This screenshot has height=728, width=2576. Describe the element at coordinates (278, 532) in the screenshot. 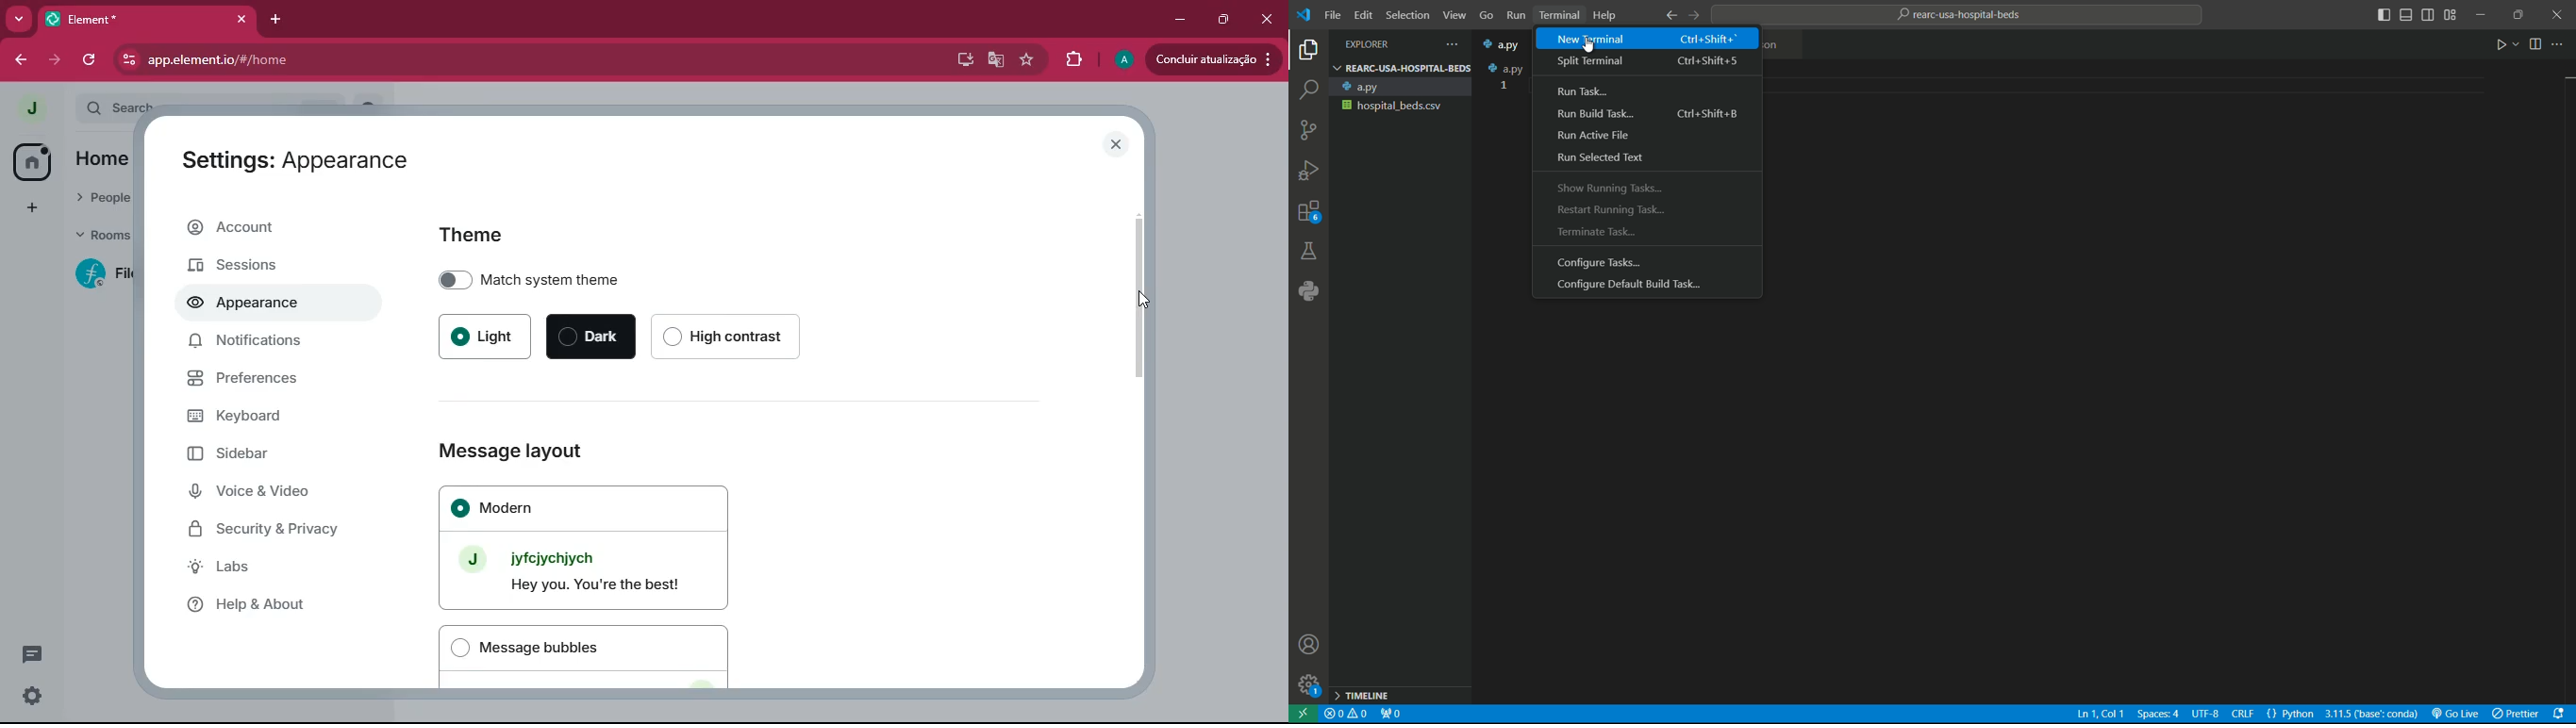

I see `security` at that location.